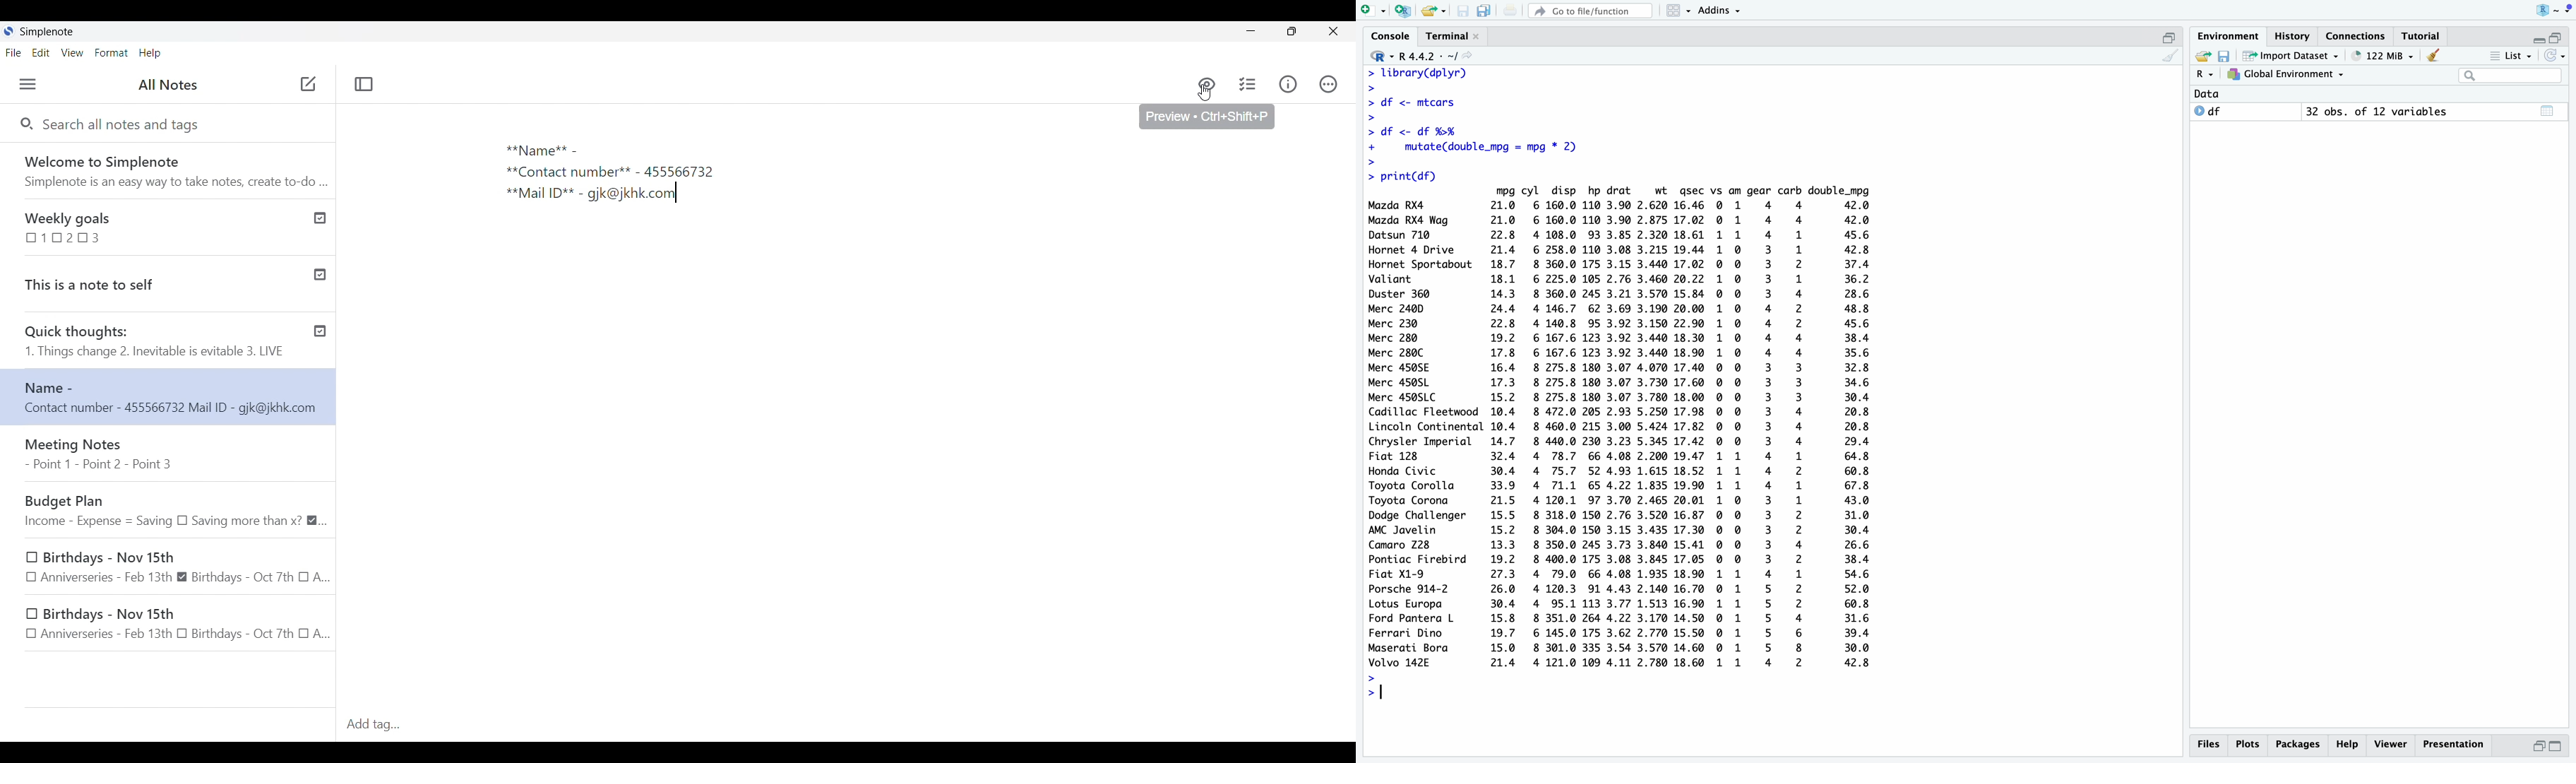  What do you see at coordinates (2212, 745) in the screenshot?
I see `files` at bounding box center [2212, 745].